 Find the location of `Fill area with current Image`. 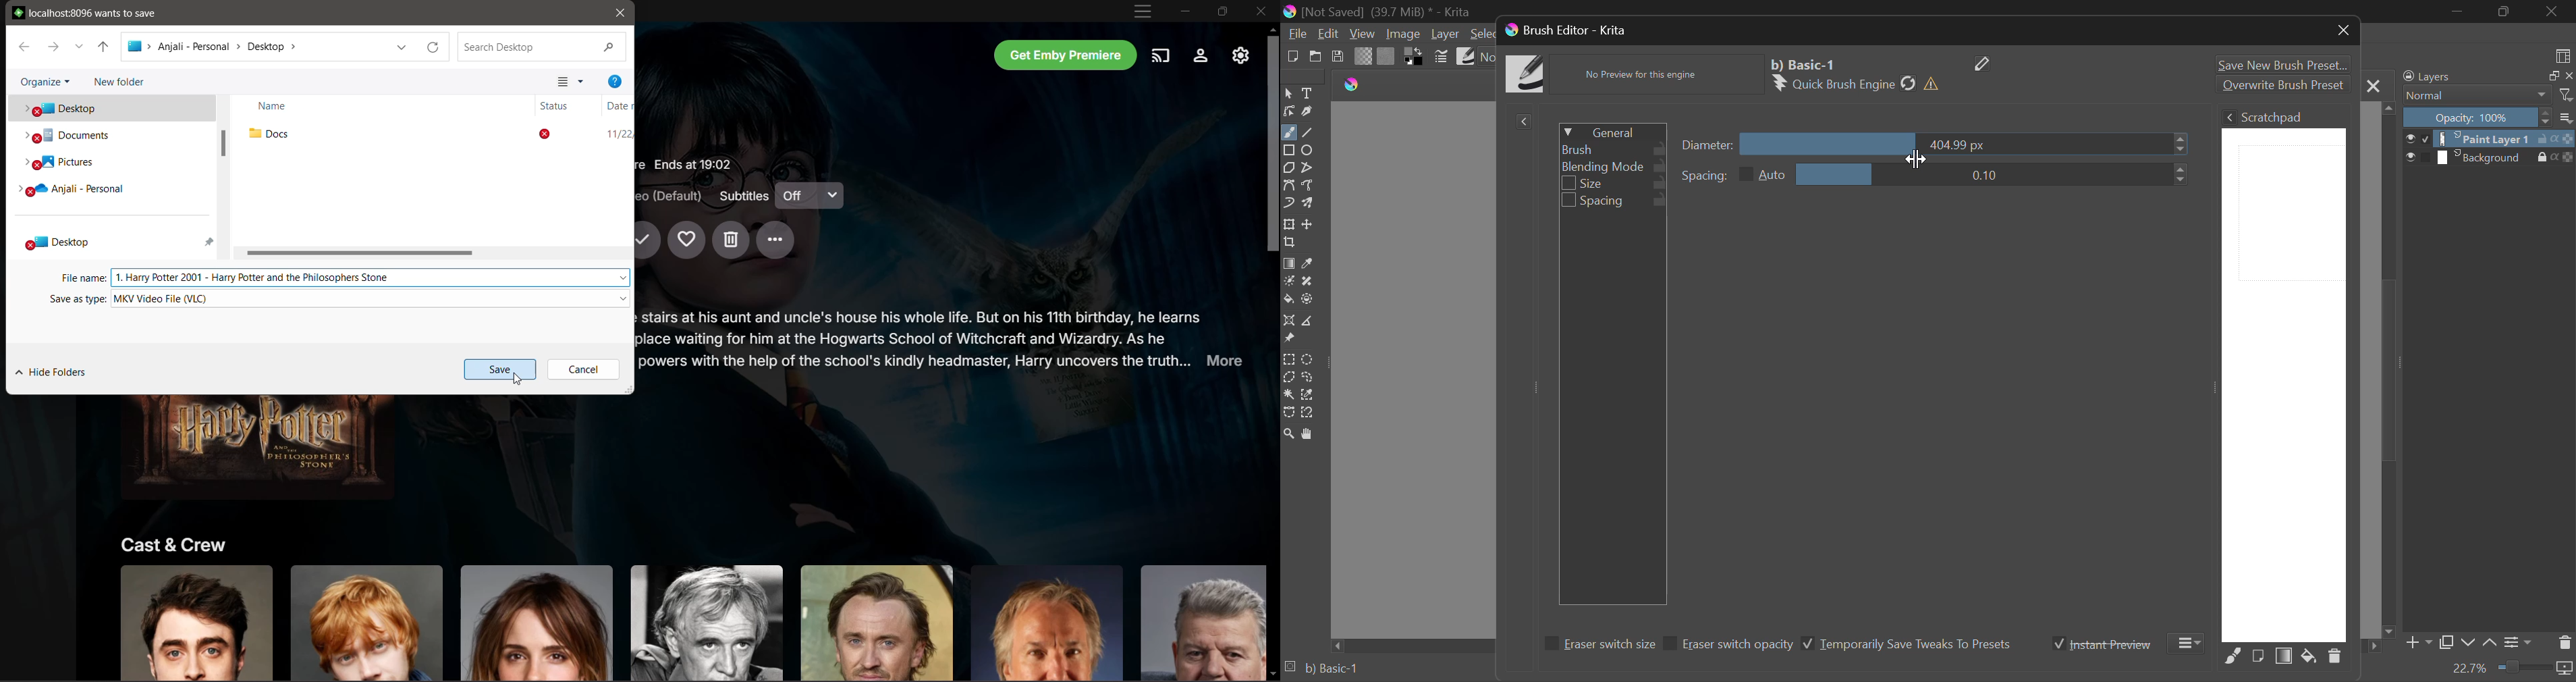

Fill area with current Image is located at coordinates (2257, 656).